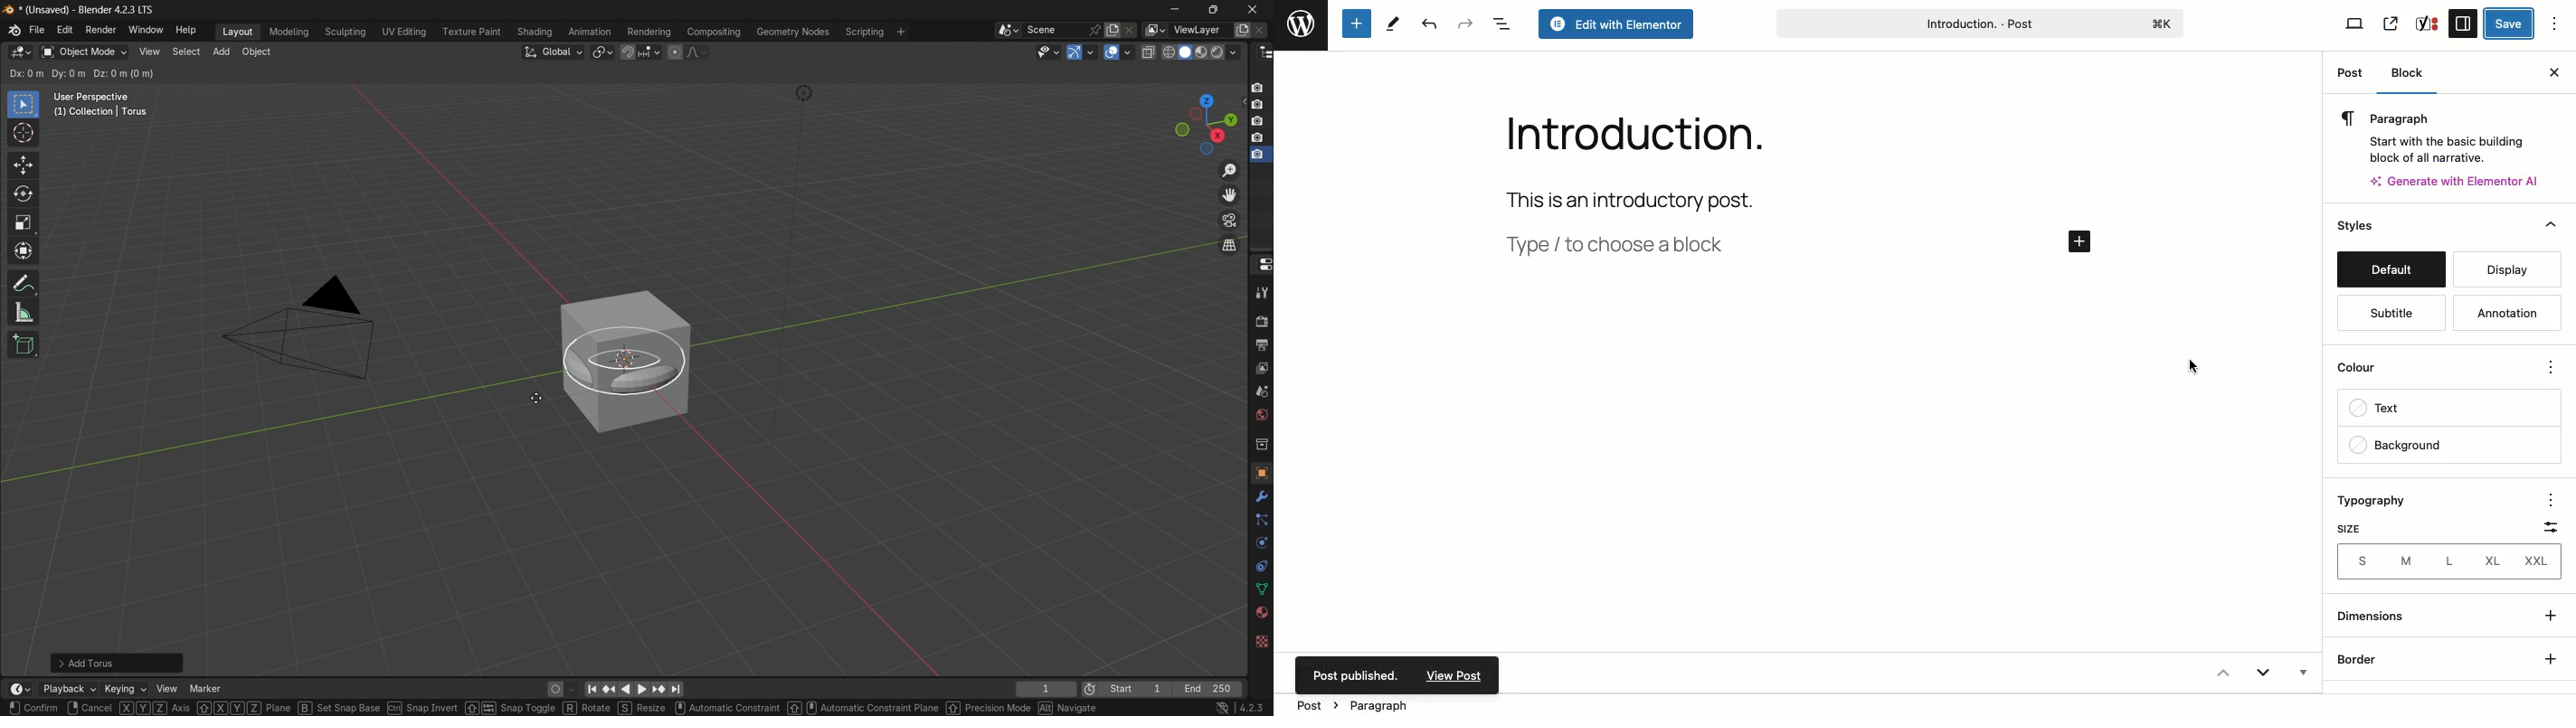 This screenshot has height=728, width=2576. What do you see at coordinates (1466, 24) in the screenshot?
I see `Redo` at bounding box center [1466, 24].